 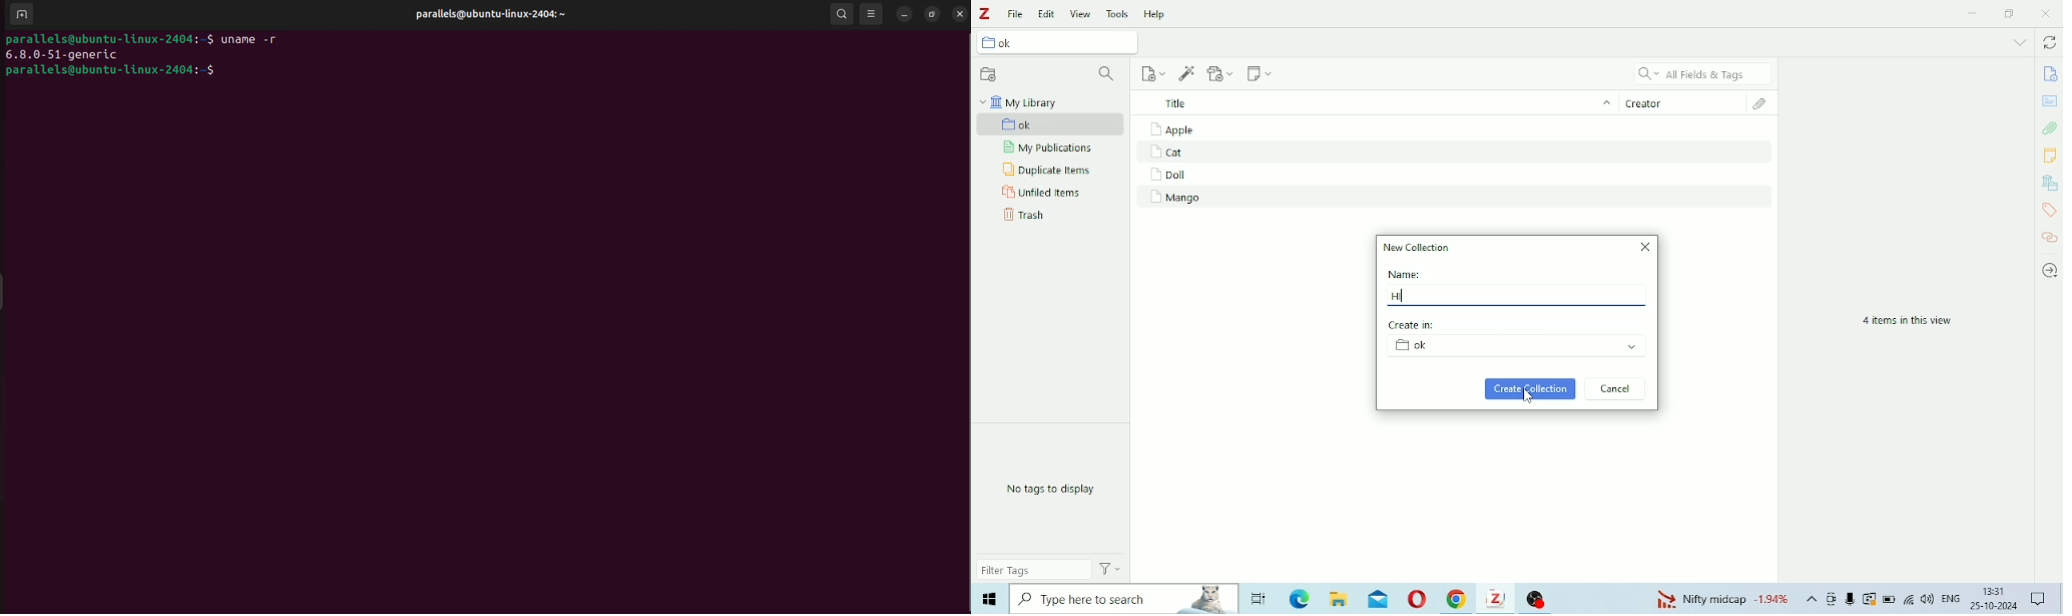 I want to click on Apple, so click(x=1171, y=128).